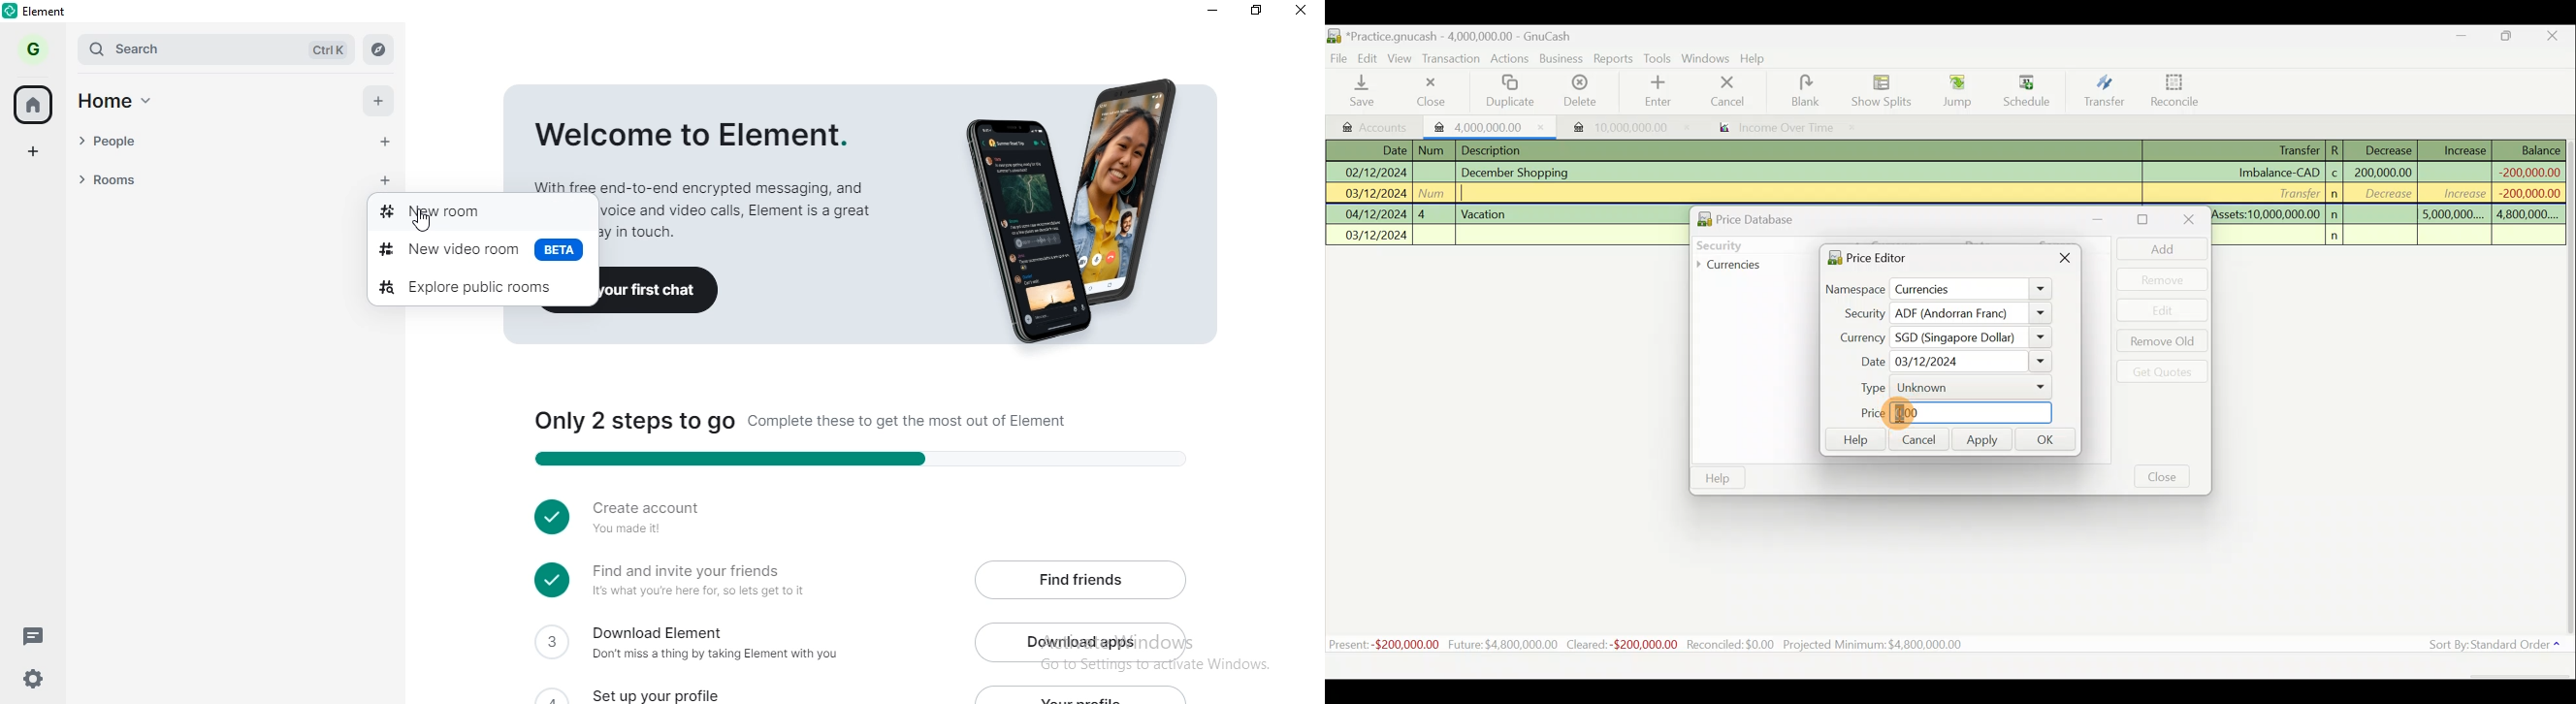  I want to click on Close, so click(2163, 476).